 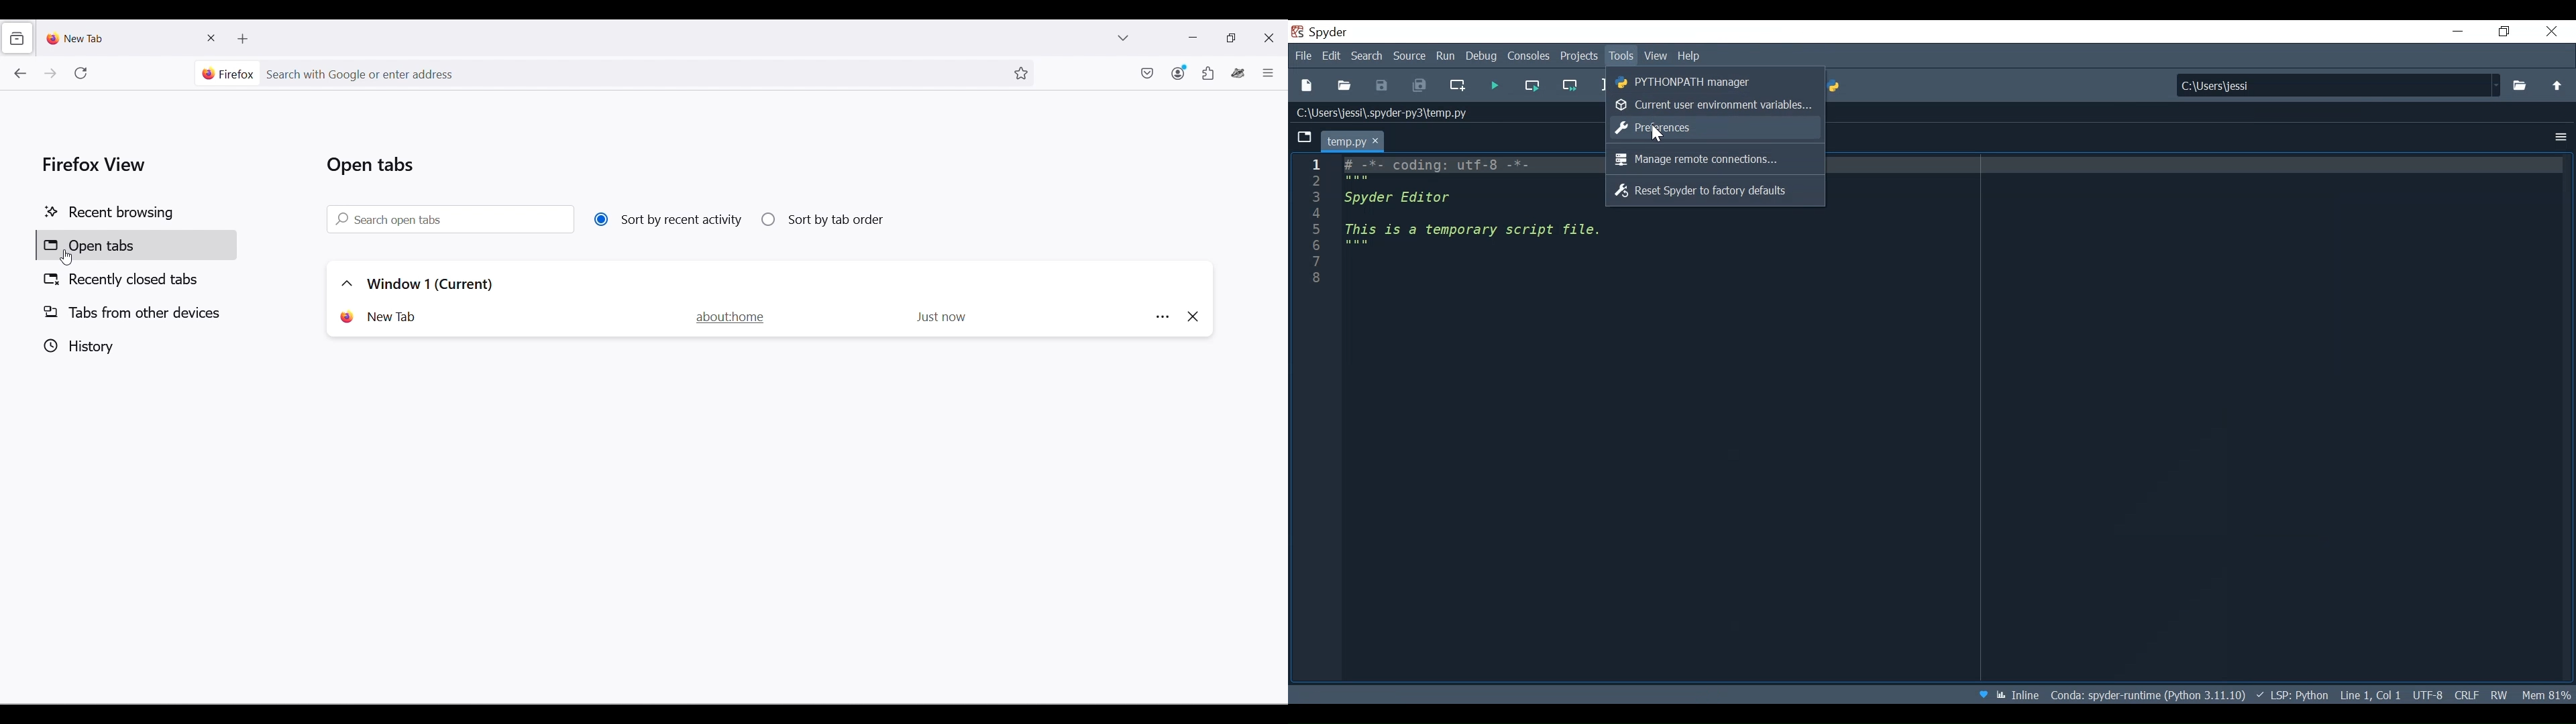 What do you see at coordinates (2563, 138) in the screenshot?
I see `Options` at bounding box center [2563, 138].